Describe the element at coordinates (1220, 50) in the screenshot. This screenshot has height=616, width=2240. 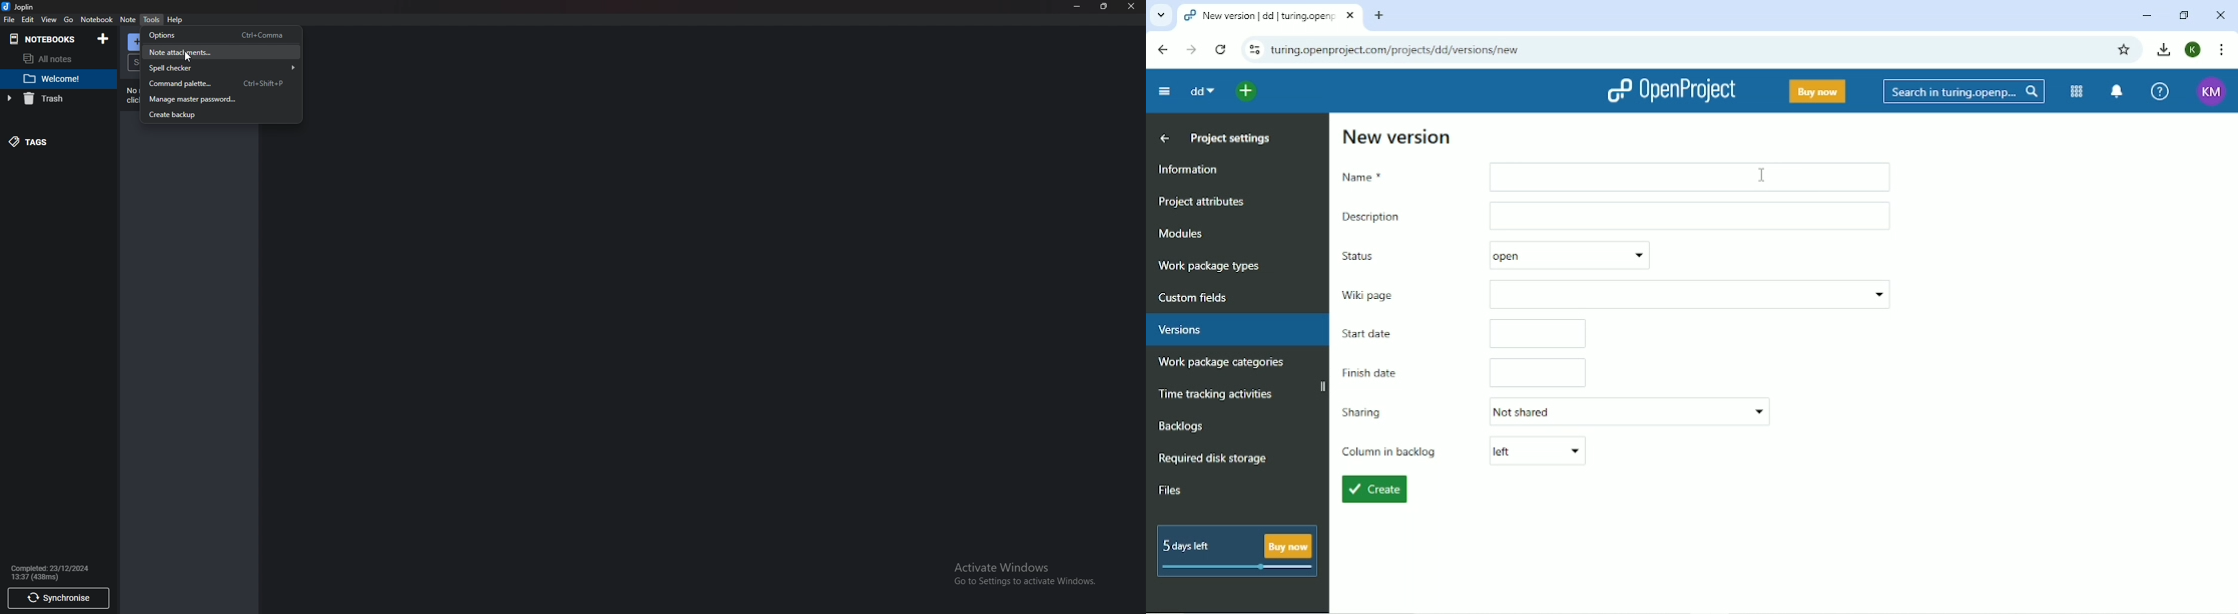
I see `Reload this page` at that location.